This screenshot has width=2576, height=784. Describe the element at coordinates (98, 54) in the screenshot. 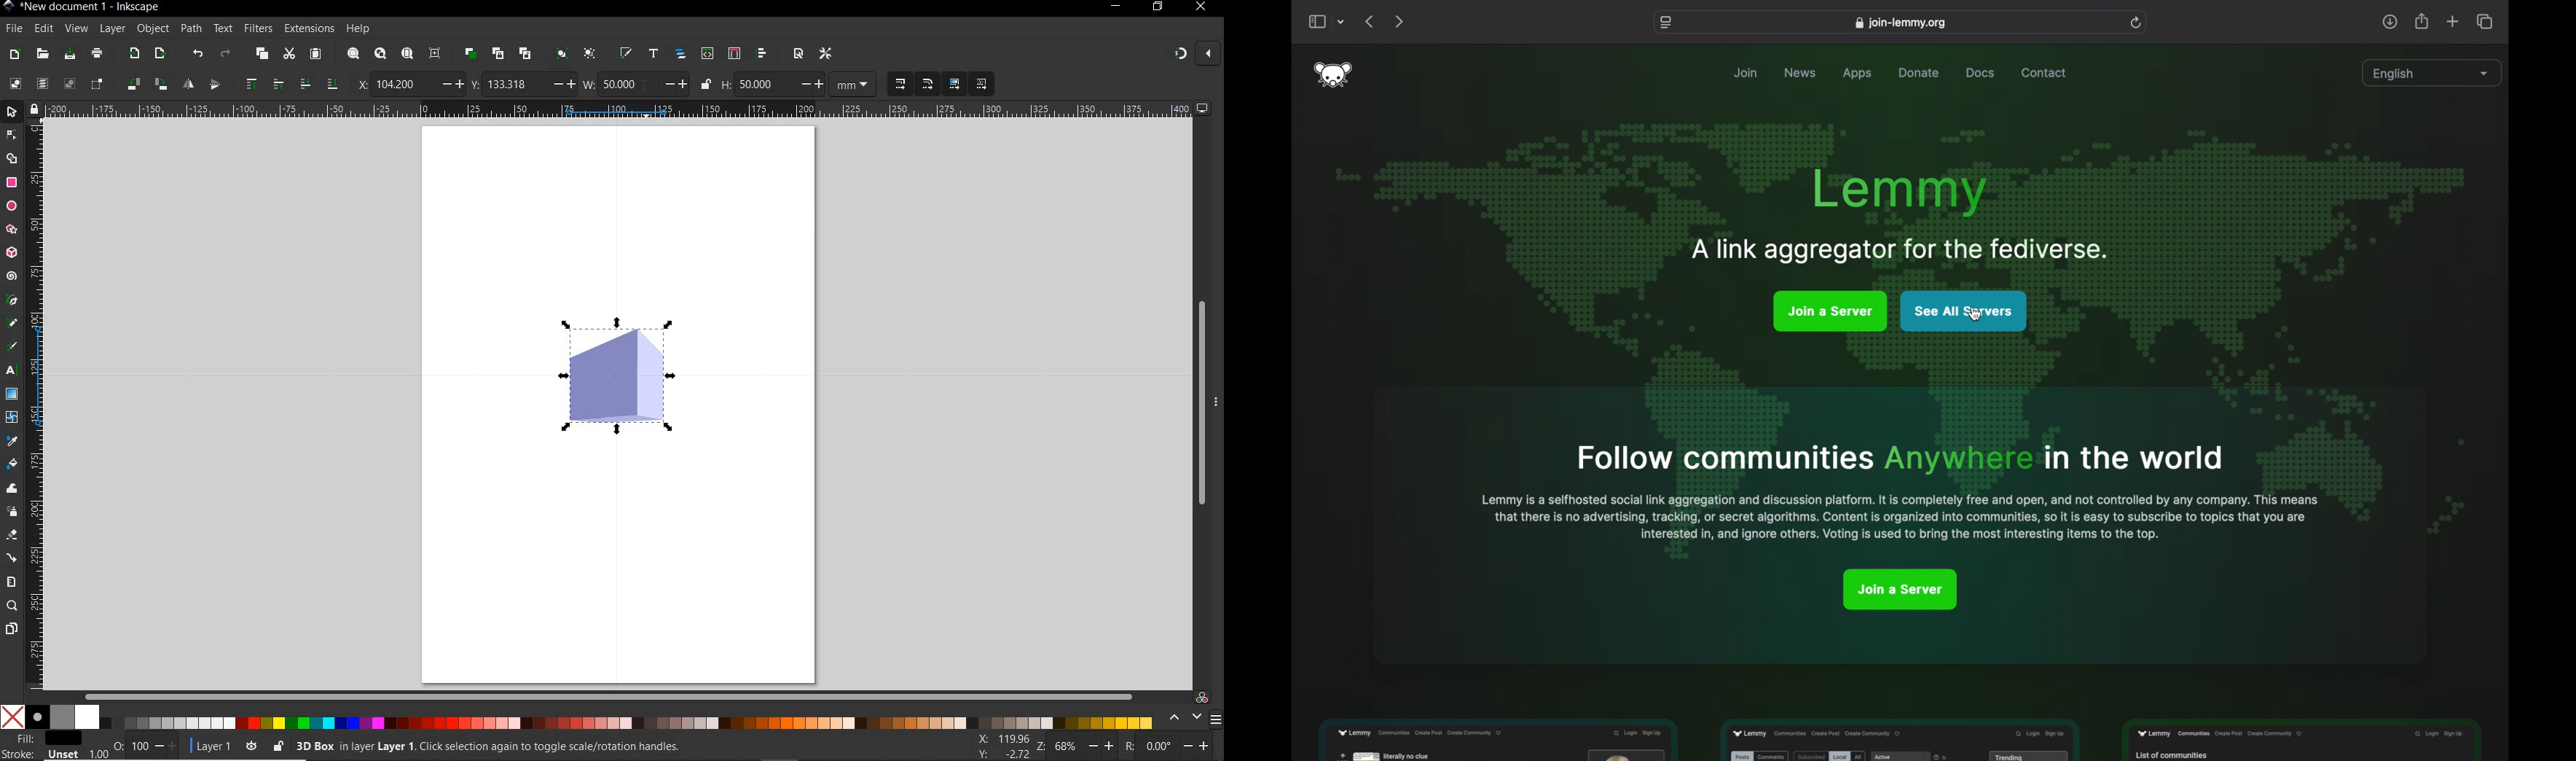

I see `print` at that location.